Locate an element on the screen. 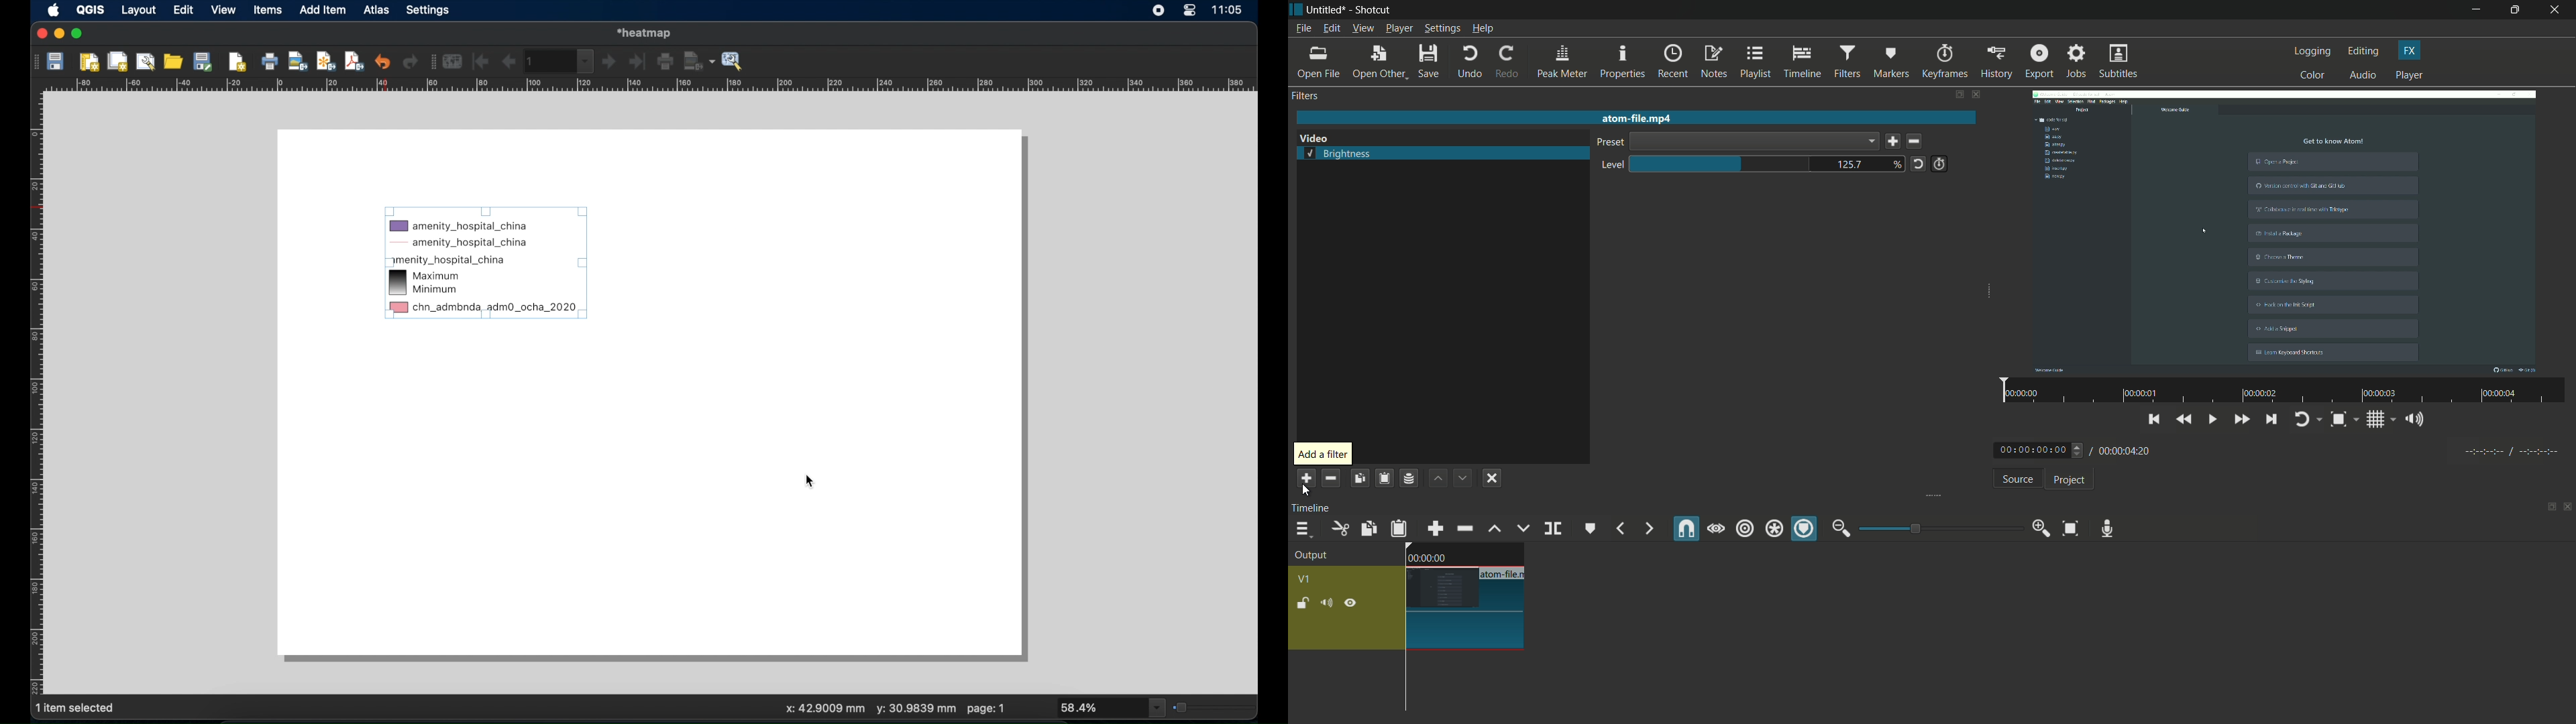 Image resolution: width=2576 pixels, height=728 pixels. time is located at coordinates (1230, 11).